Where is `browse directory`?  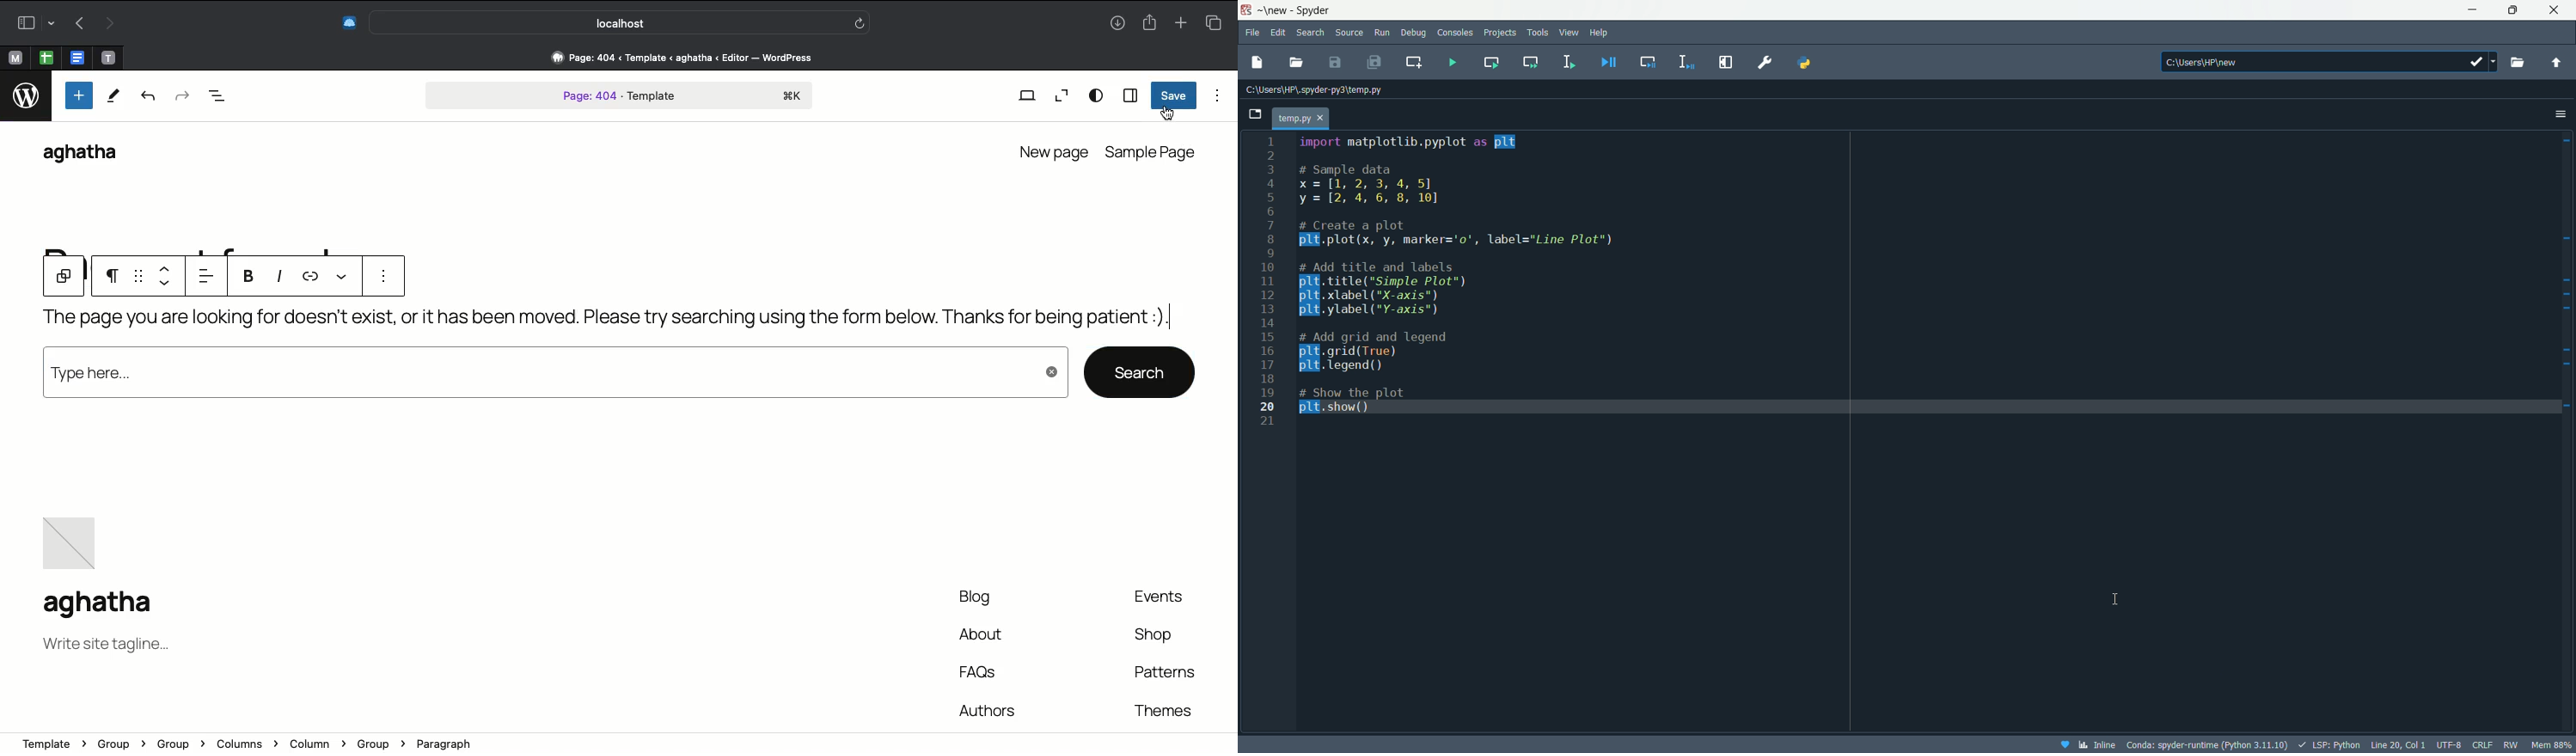 browse directory is located at coordinates (2517, 62).